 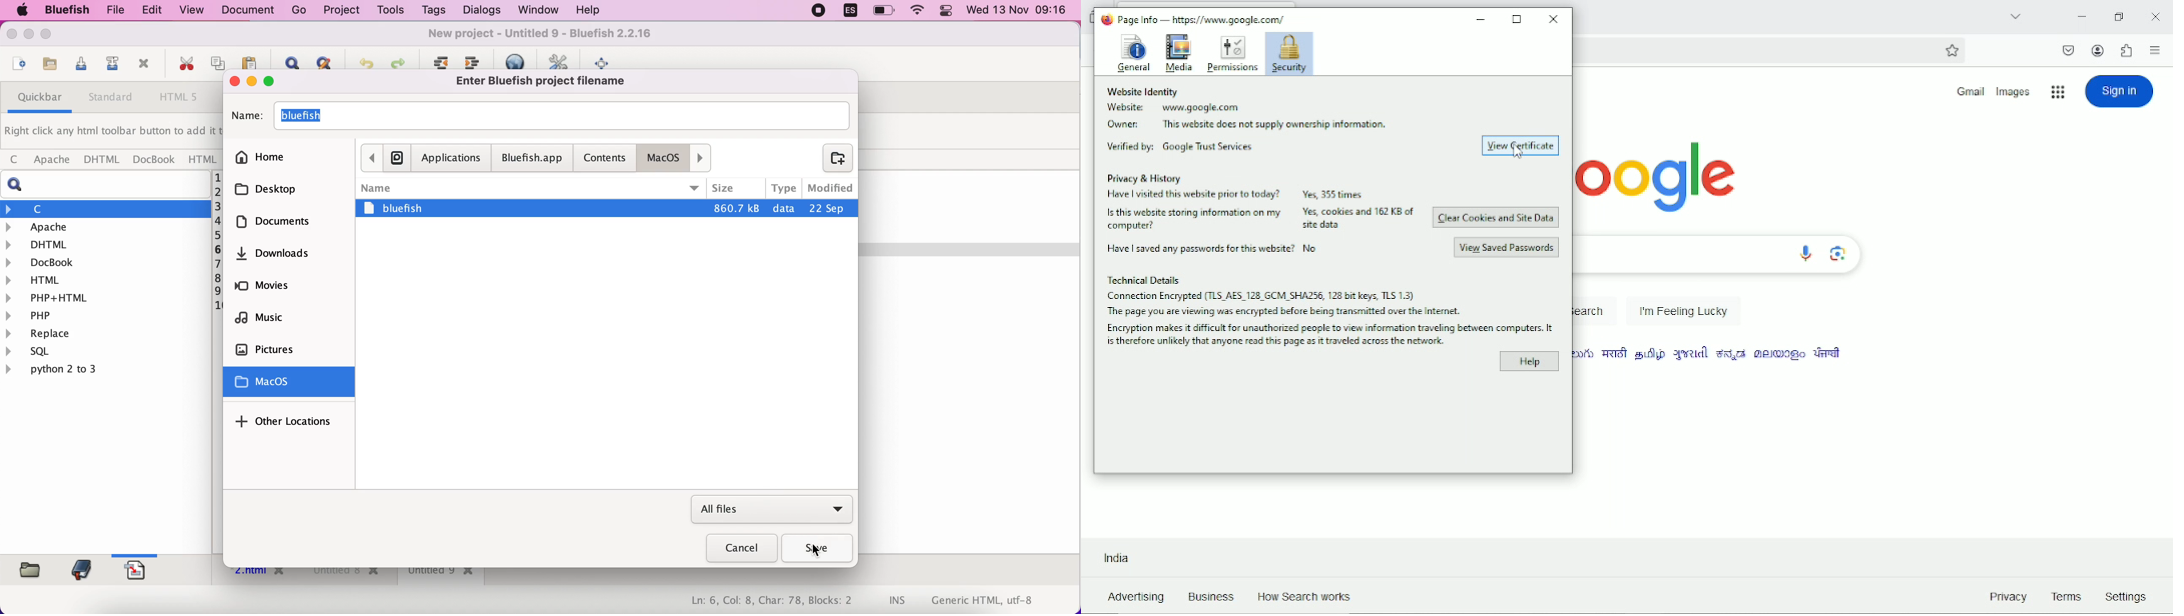 What do you see at coordinates (1689, 355) in the screenshot?
I see `language` at bounding box center [1689, 355].